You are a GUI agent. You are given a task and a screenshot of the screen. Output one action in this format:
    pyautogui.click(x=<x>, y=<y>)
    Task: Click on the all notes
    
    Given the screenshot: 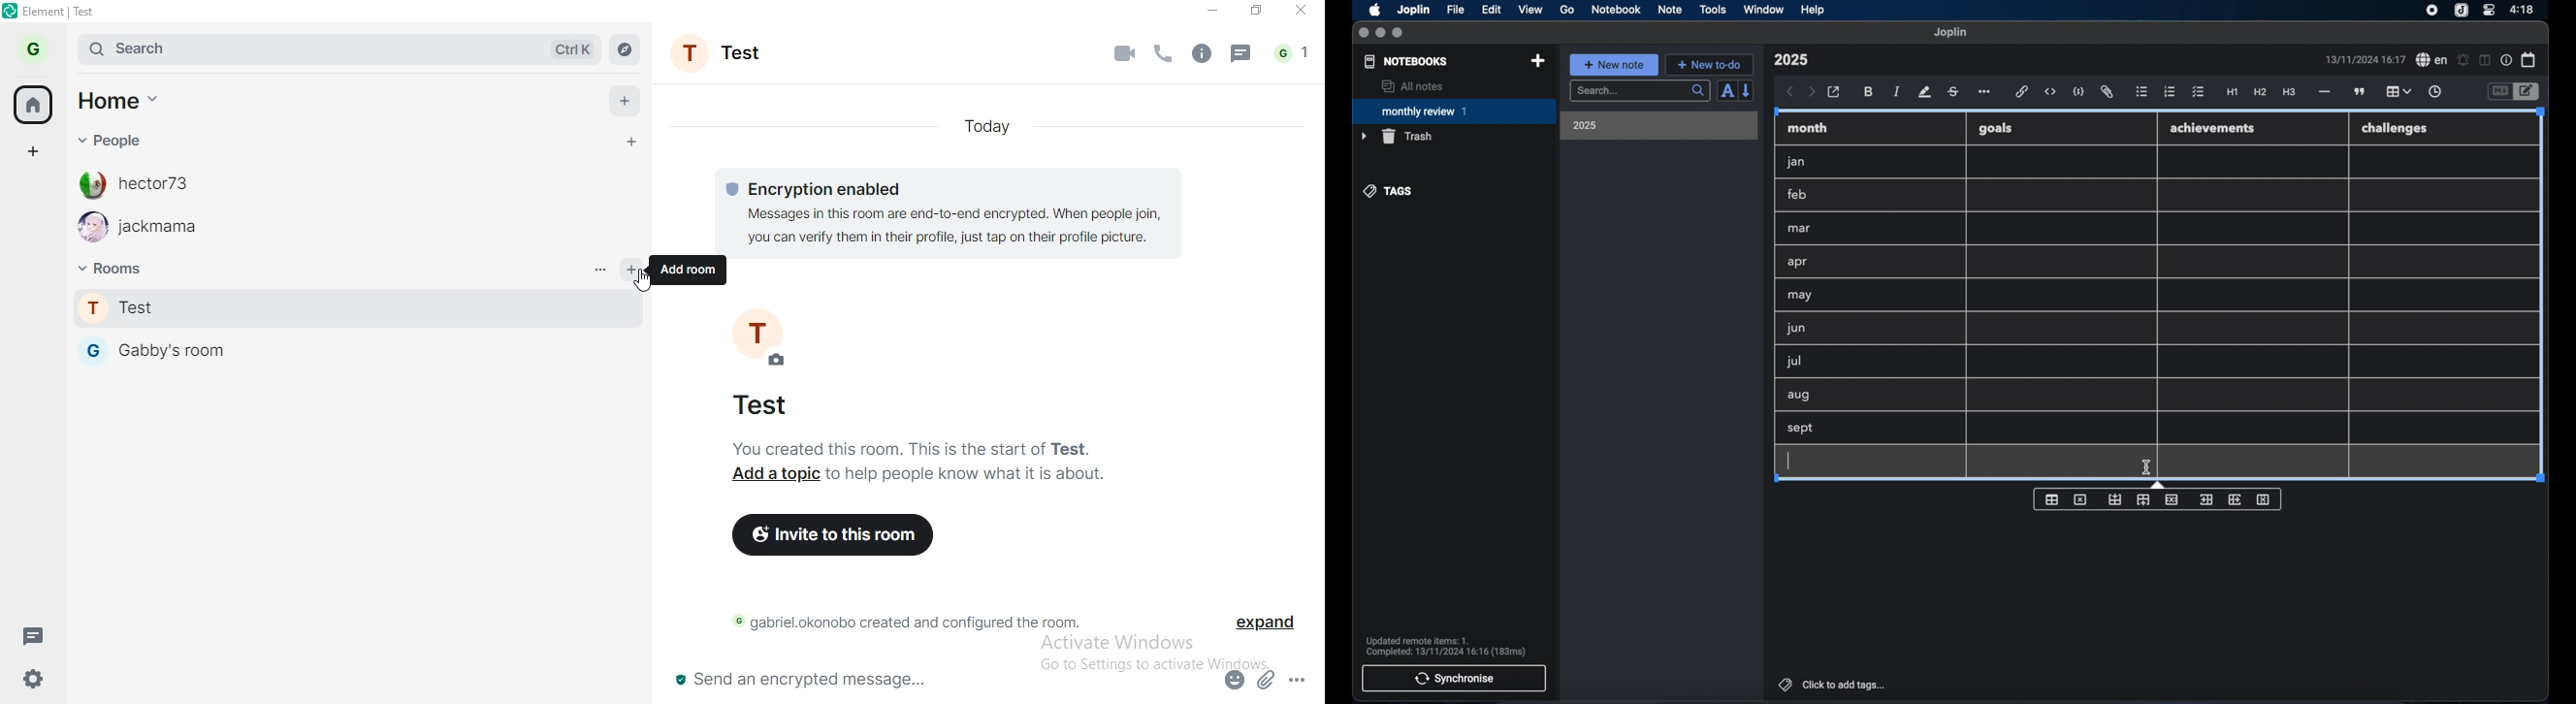 What is the action you would take?
    pyautogui.click(x=1412, y=86)
    